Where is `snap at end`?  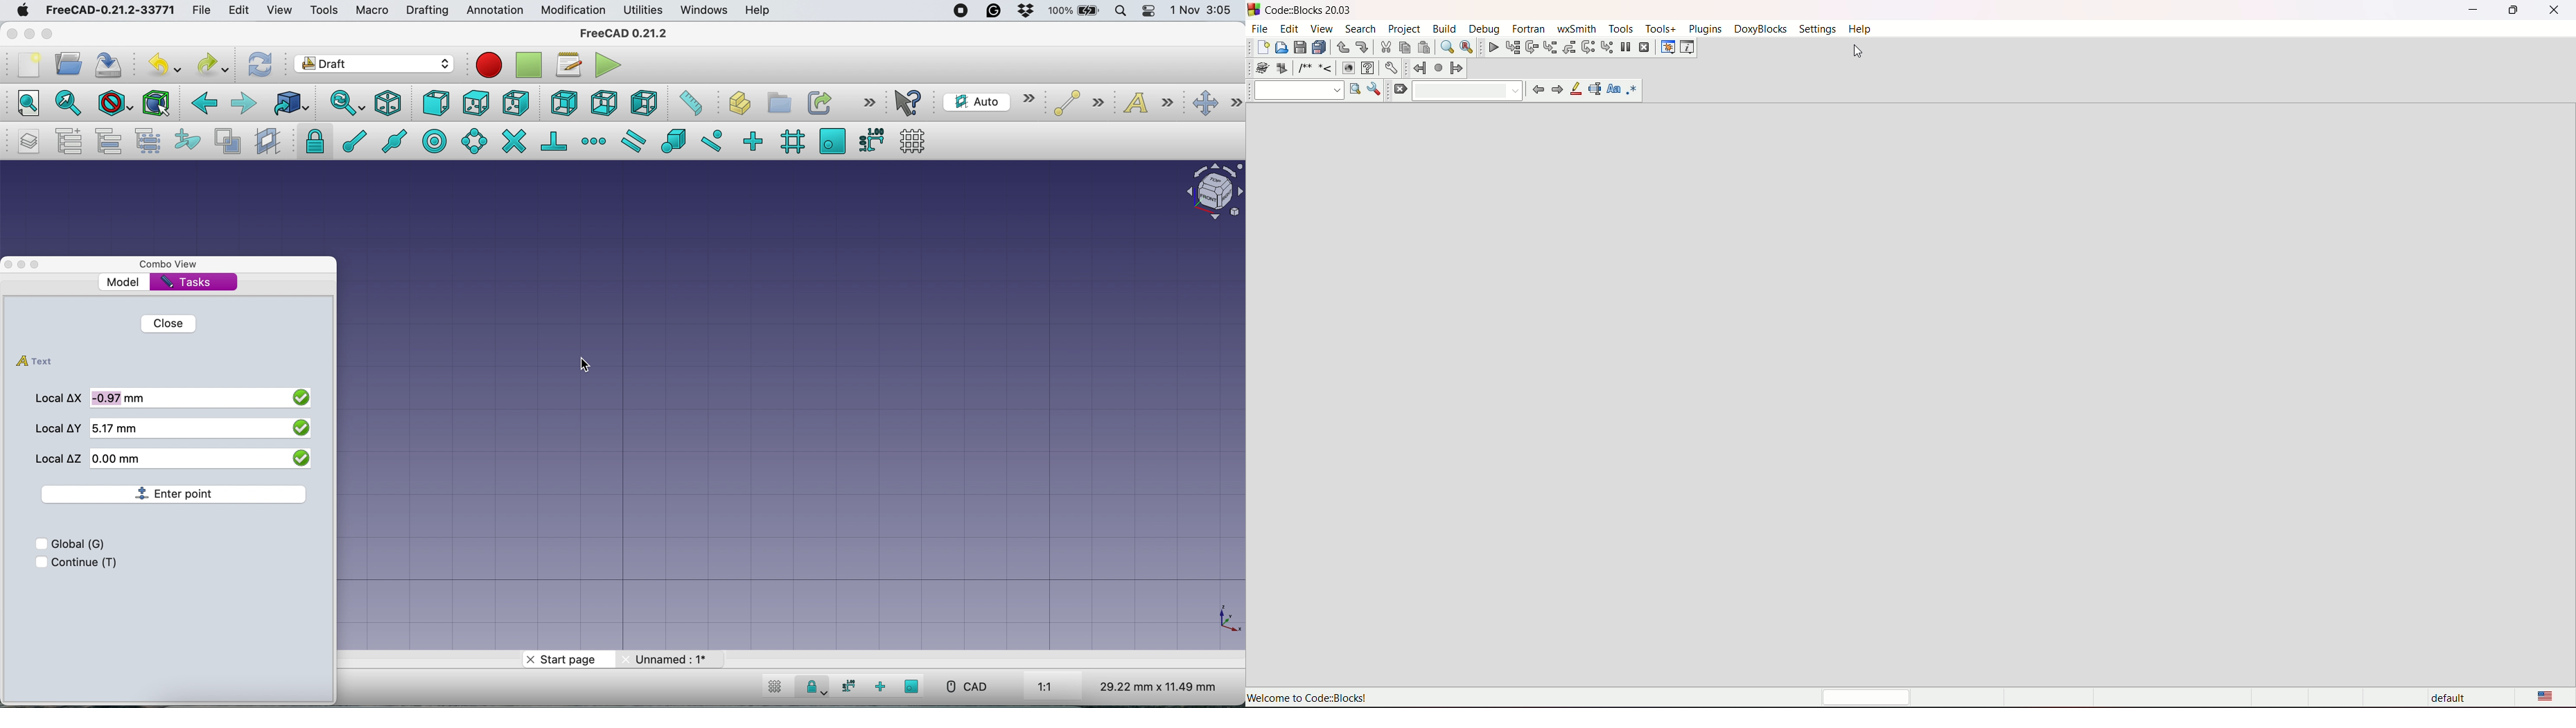
snap at end is located at coordinates (351, 142).